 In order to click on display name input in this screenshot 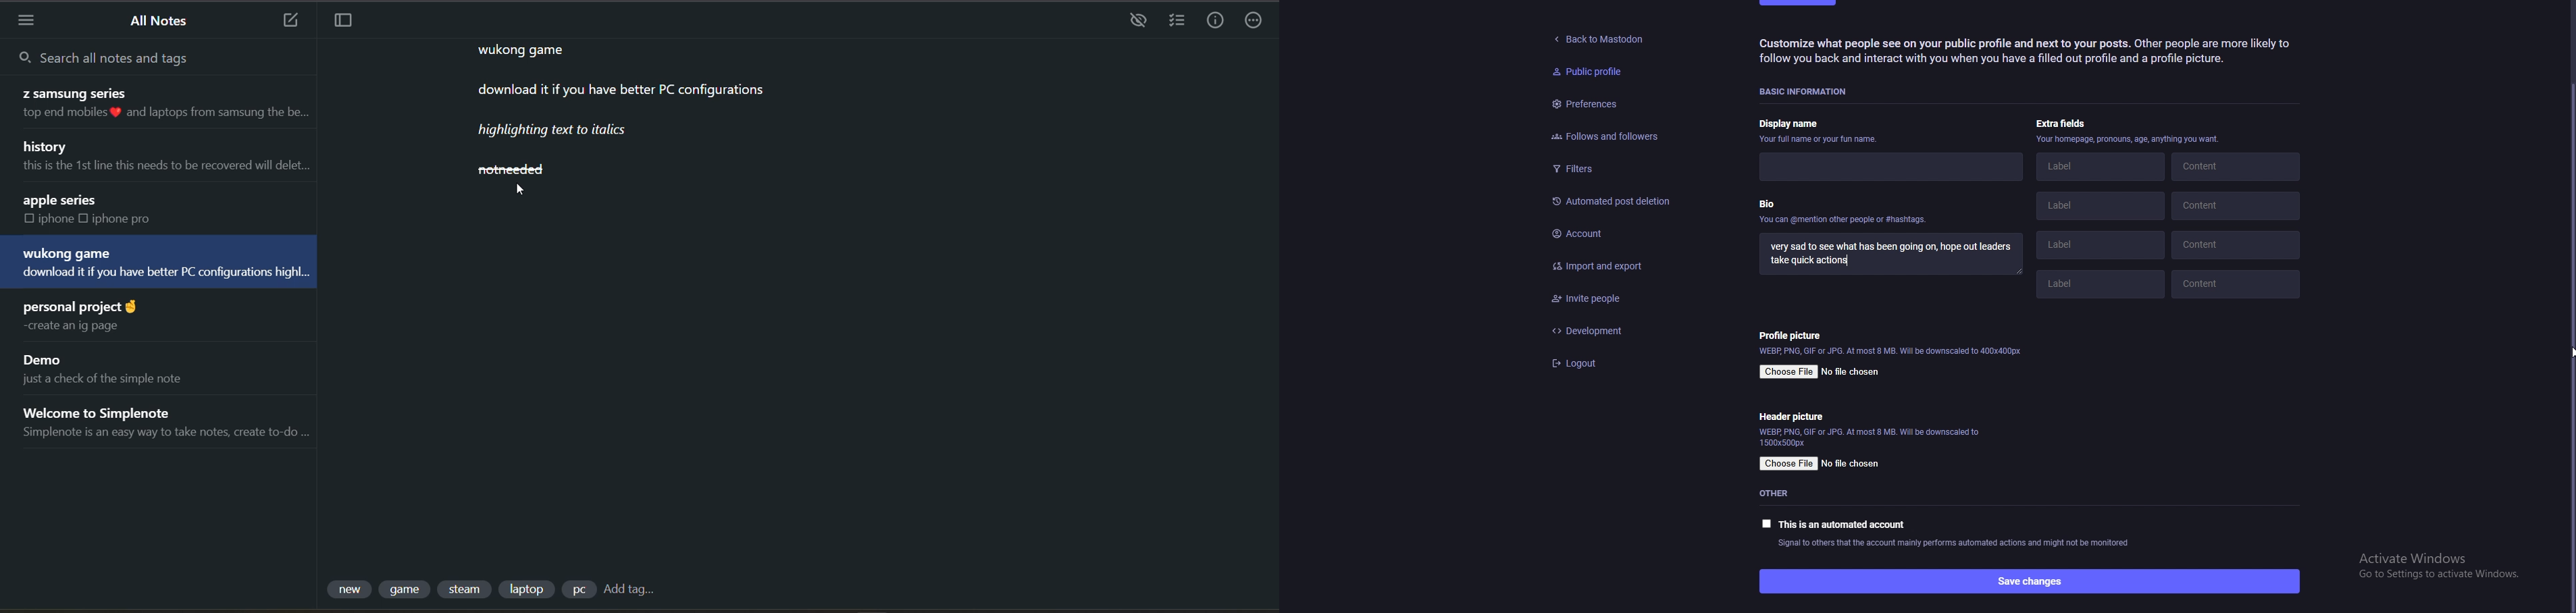, I will do `click(1885, 165)`.